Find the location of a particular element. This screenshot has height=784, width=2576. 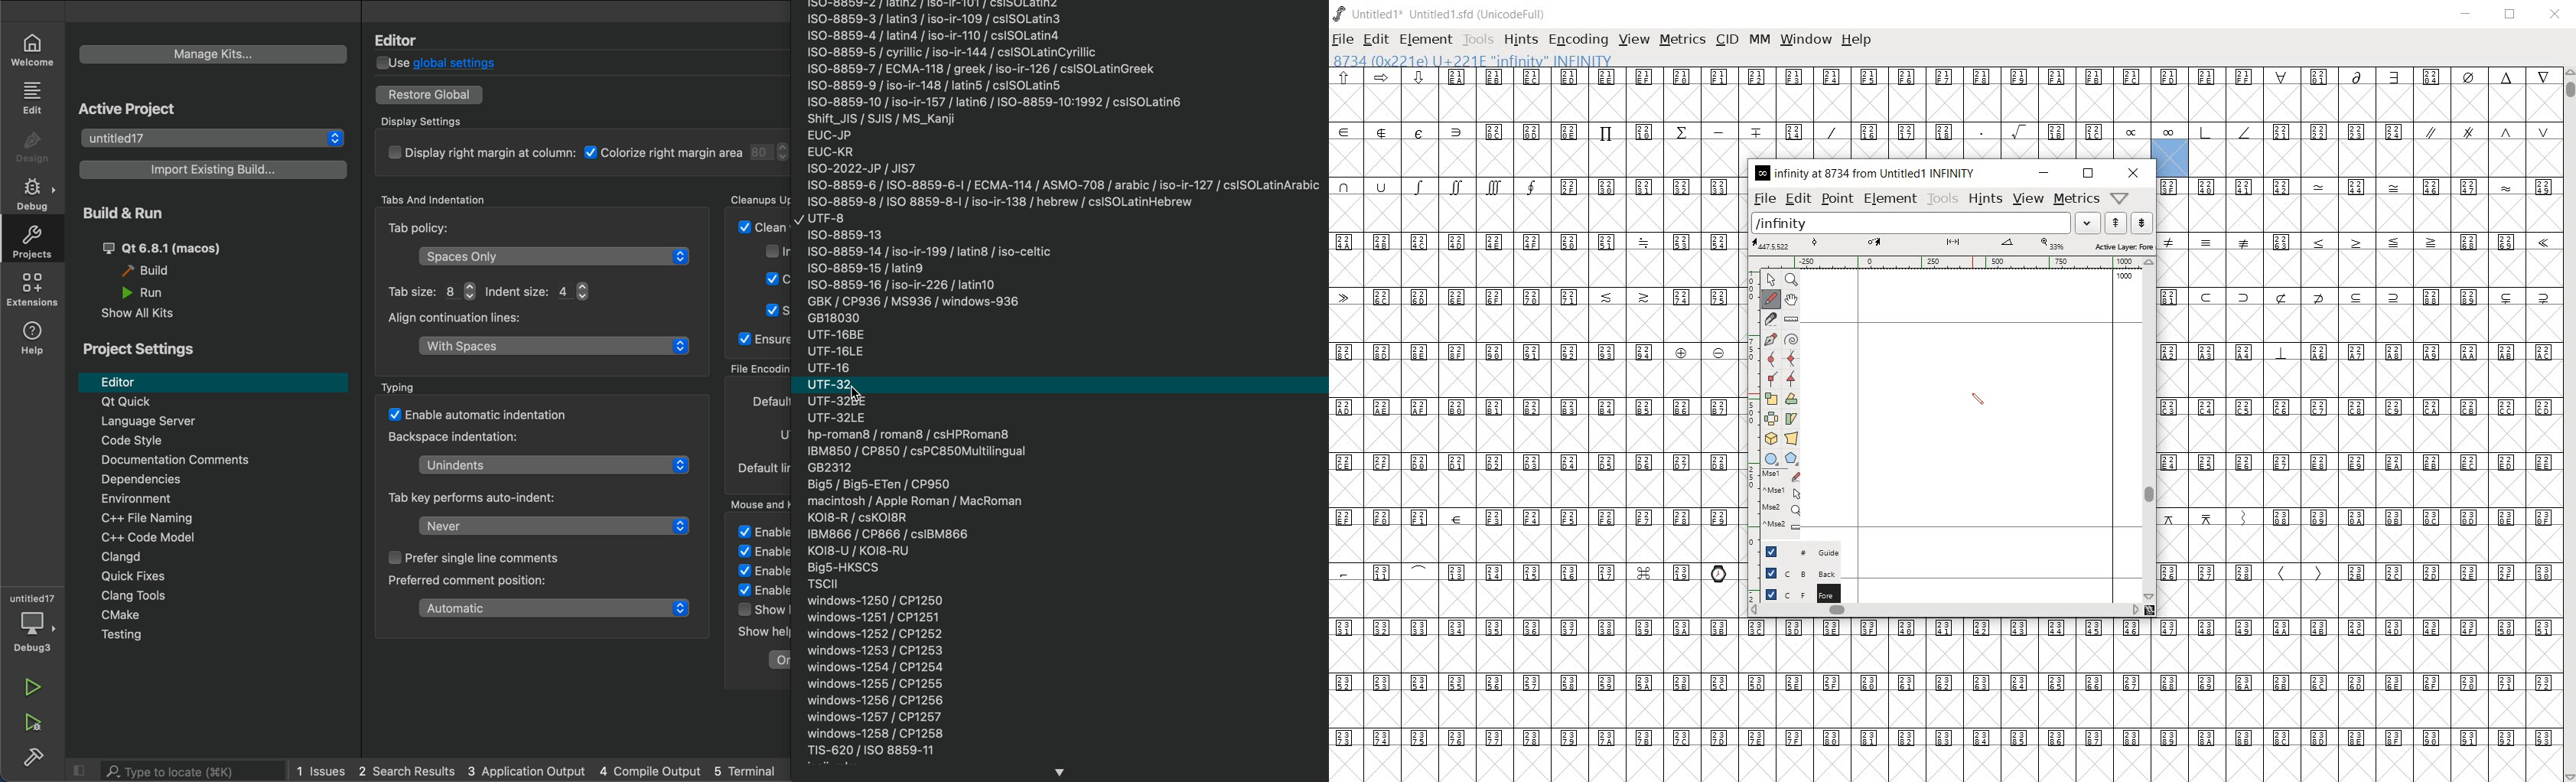

design is located at coordinates (32, 148).